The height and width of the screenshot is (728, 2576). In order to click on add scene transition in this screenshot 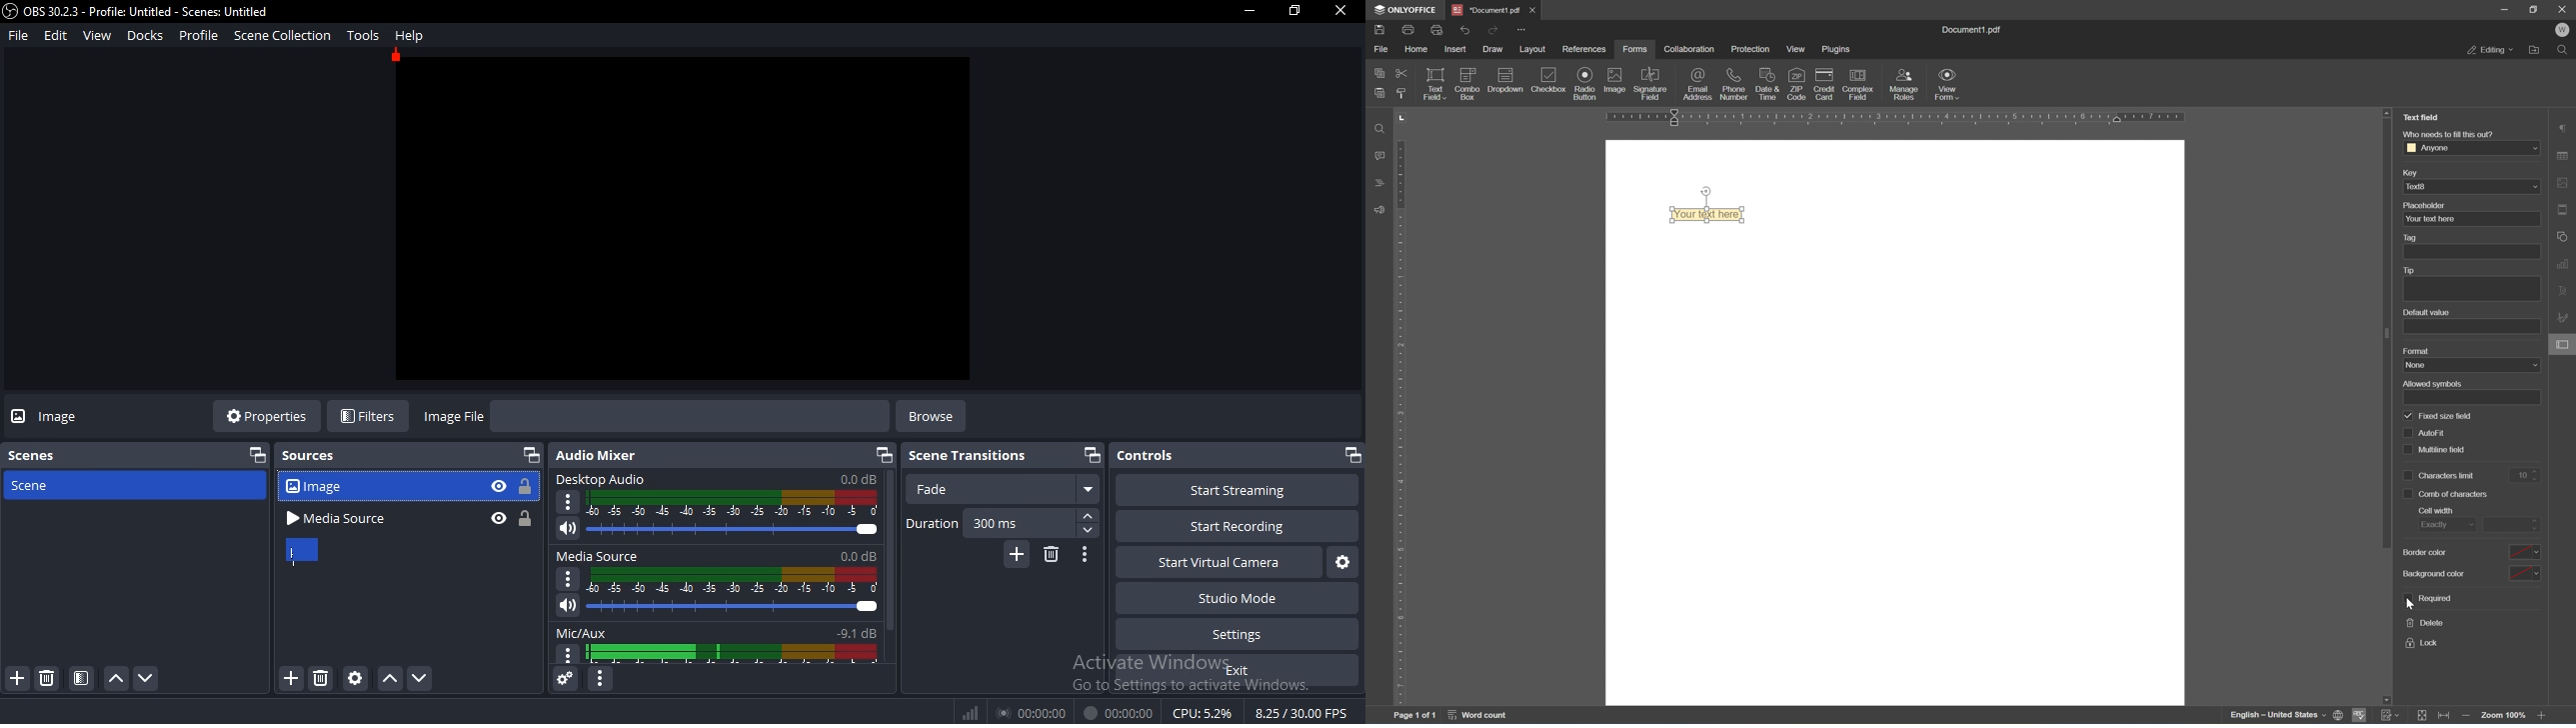, I will do `click(1019, 554)`.